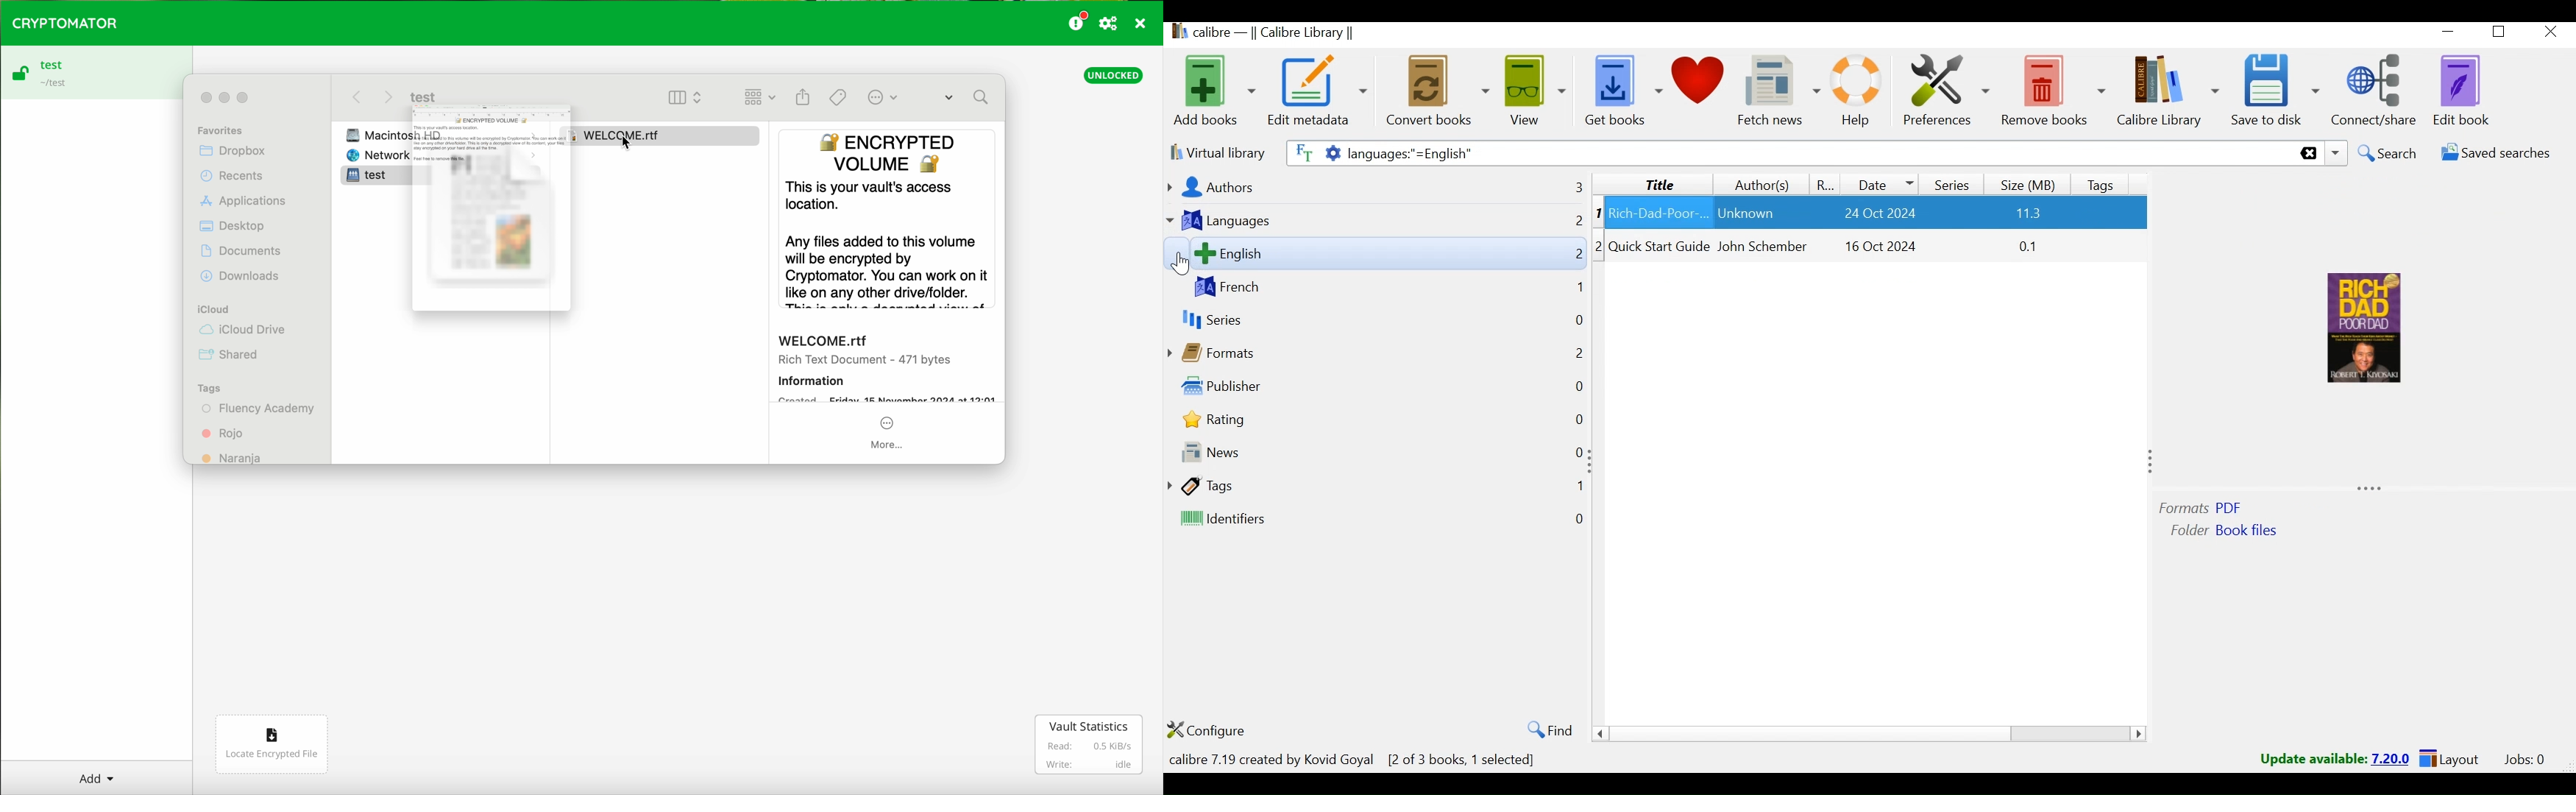 Image resolution: width=2576 pixels, height=812 pixels. What do you see at coordinates (1874, 734) in the screenshot?
I see `scrollbar` at bounding box center [1874, 734].